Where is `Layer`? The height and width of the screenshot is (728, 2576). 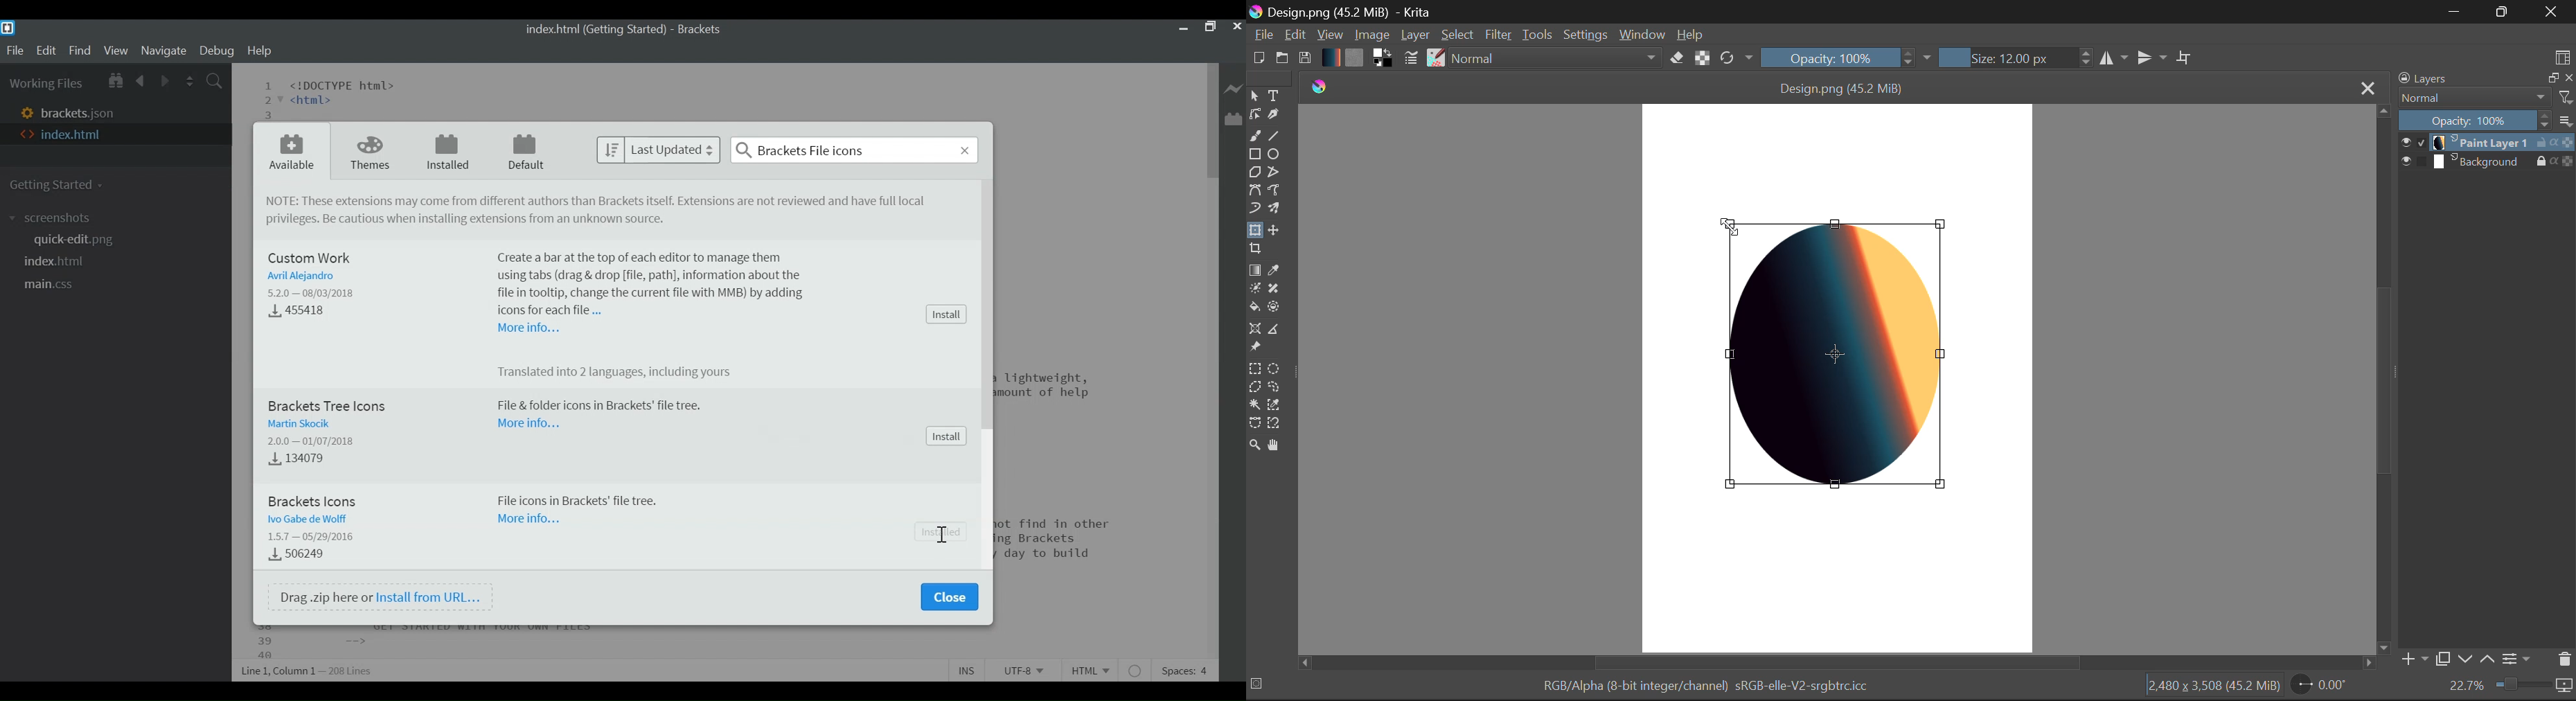
Layer is located at coordinates (1415, 36).